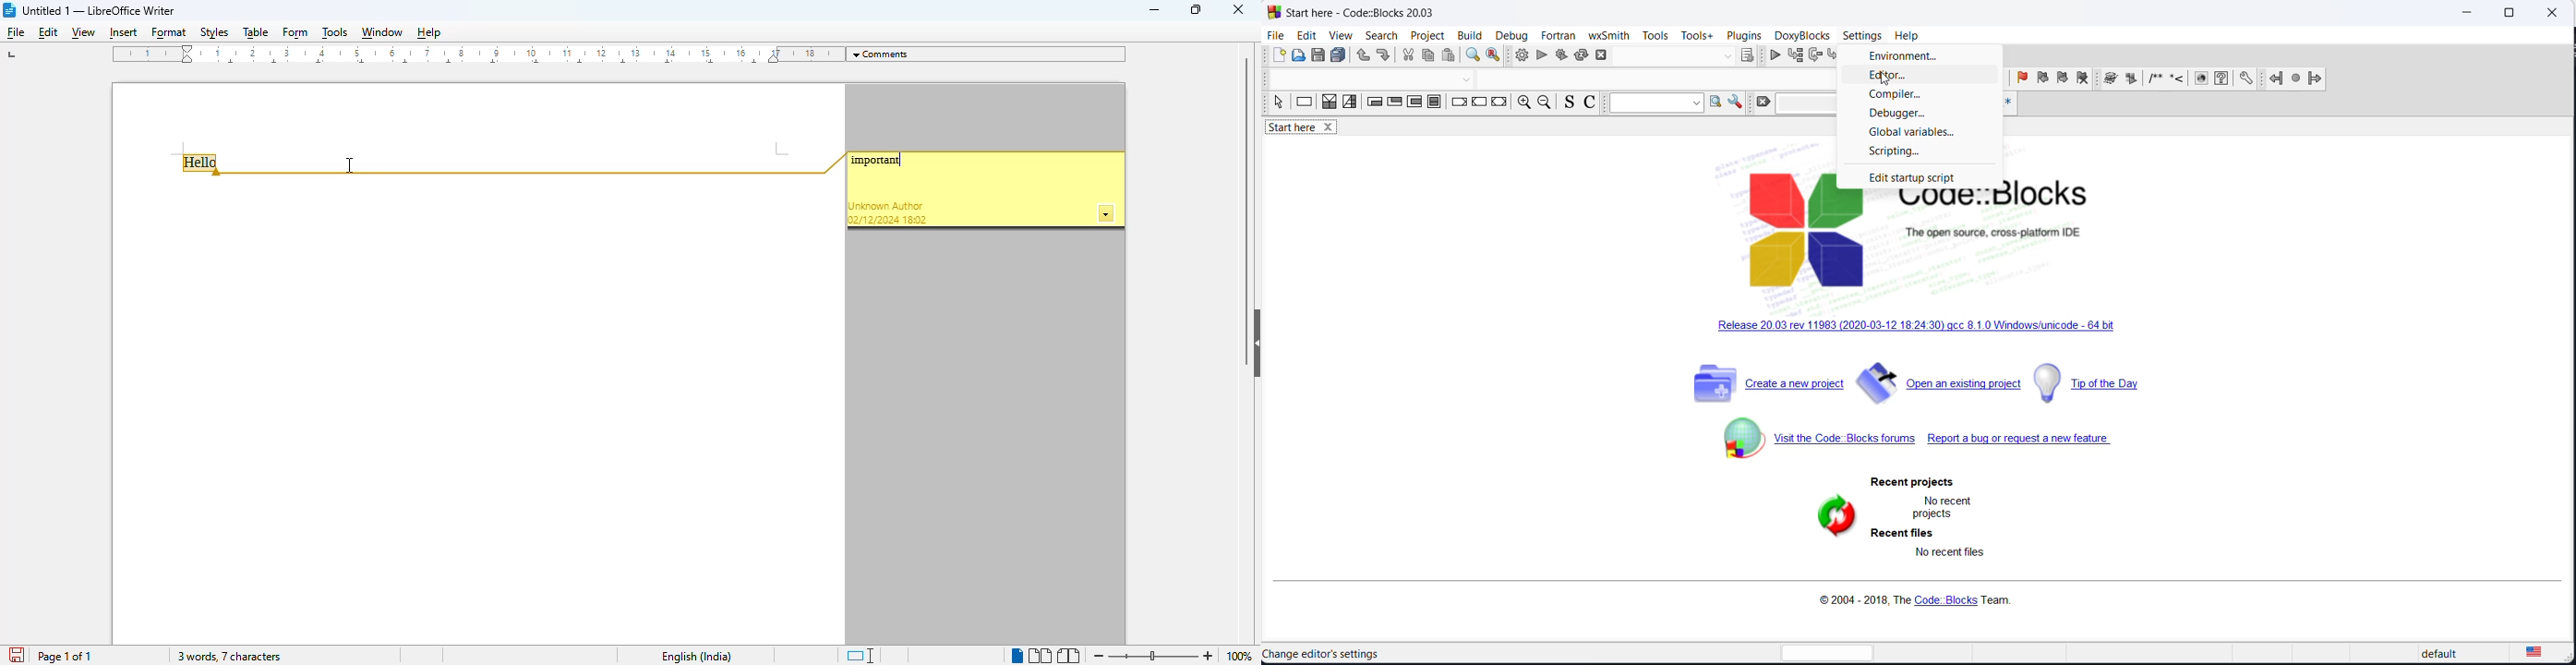 The image size is (2576, 672). I want to click on jump forward, so click(2316, 80).